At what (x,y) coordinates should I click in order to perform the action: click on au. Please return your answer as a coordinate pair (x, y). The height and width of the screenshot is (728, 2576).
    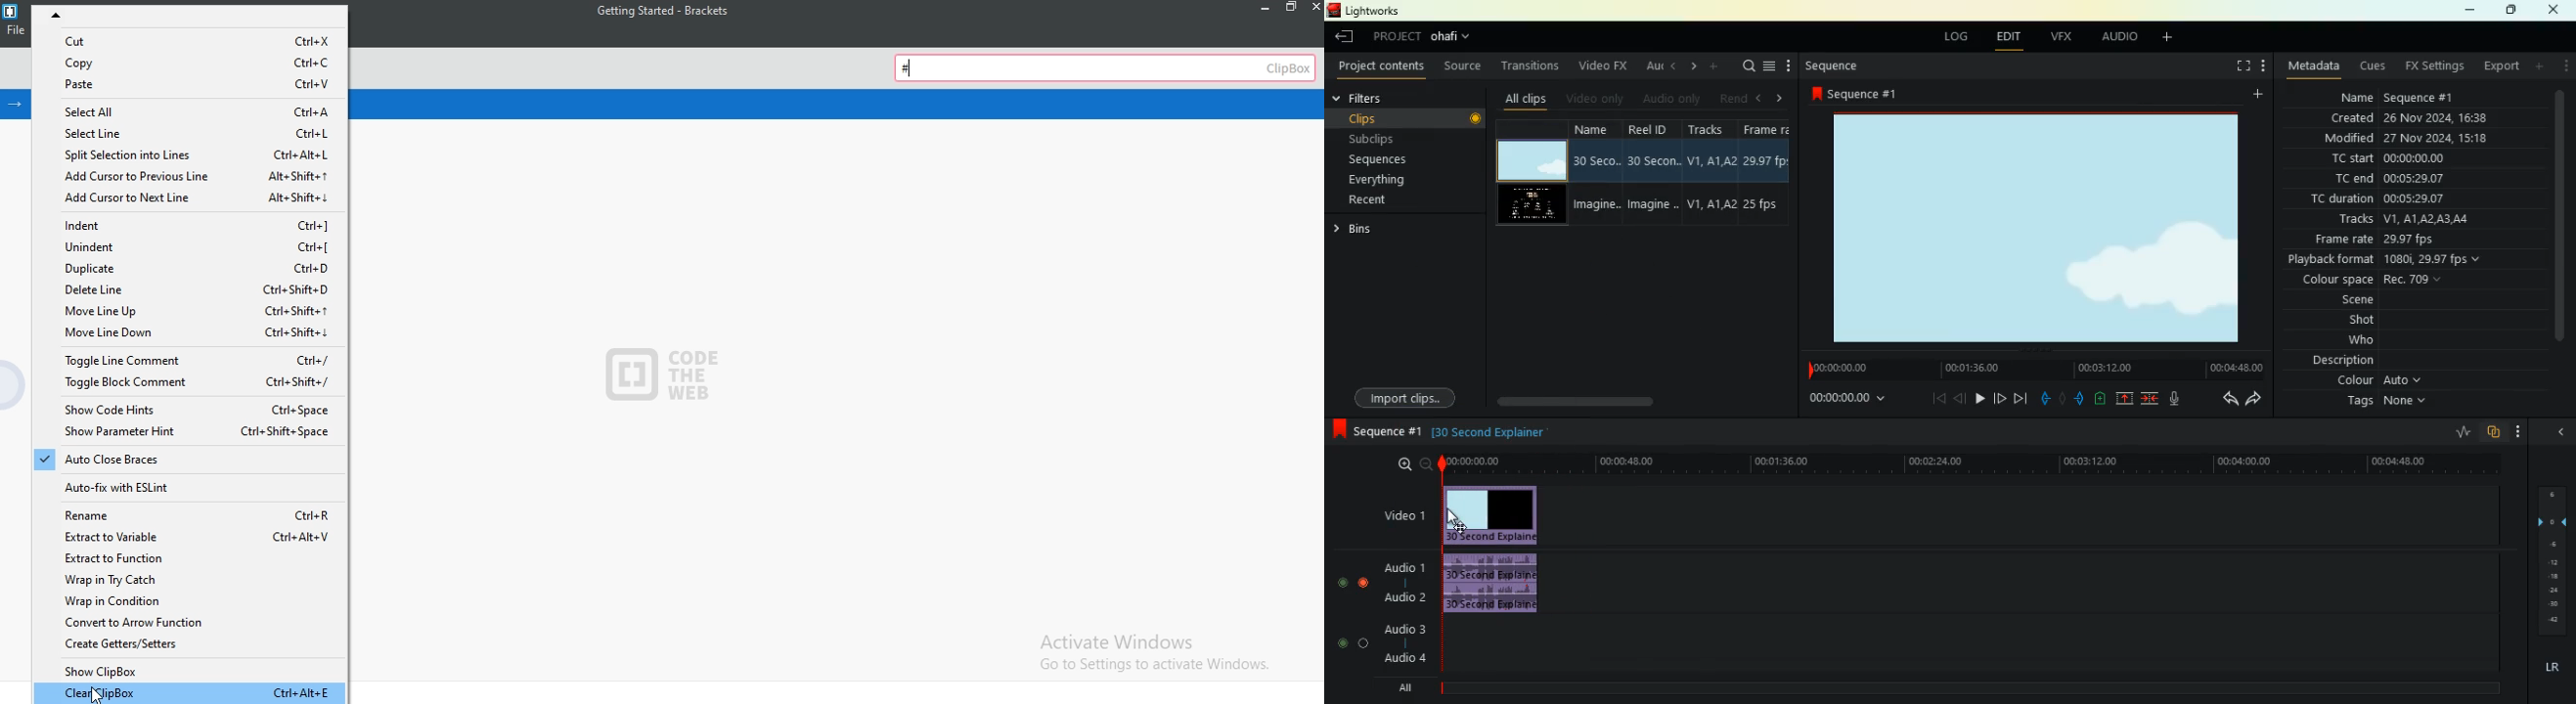
    Looking at the image, I should click on (1655, 67).